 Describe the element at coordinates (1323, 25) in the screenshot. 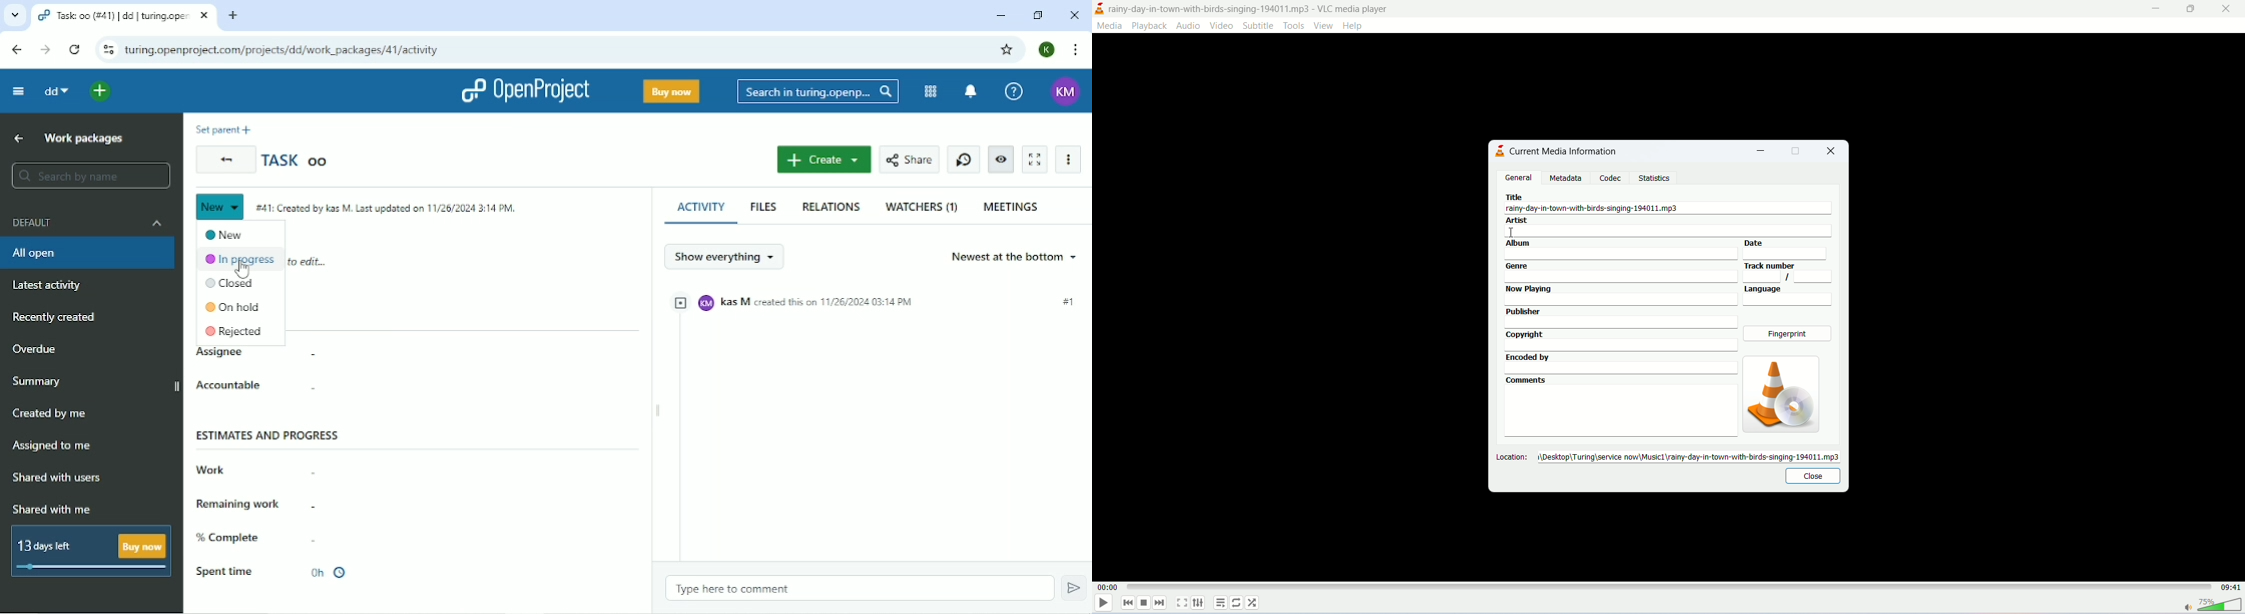

I see `view` at that location.